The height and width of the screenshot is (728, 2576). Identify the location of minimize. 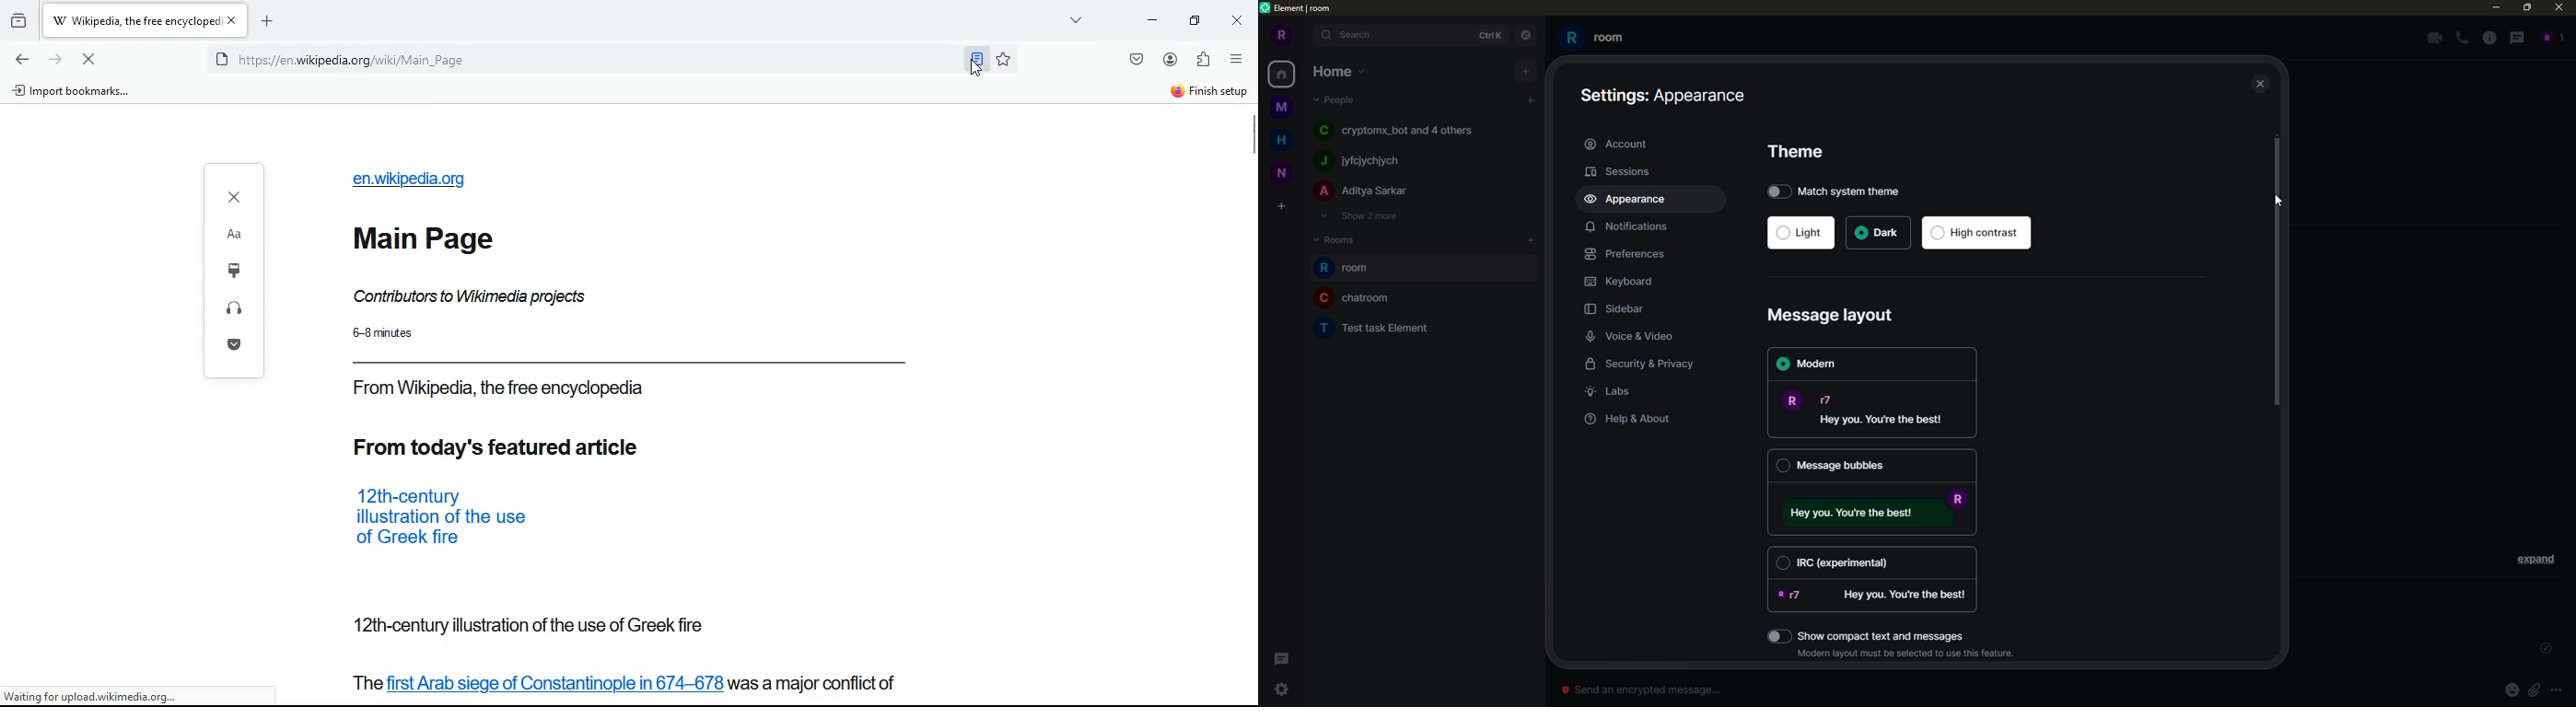
(2492, 7).